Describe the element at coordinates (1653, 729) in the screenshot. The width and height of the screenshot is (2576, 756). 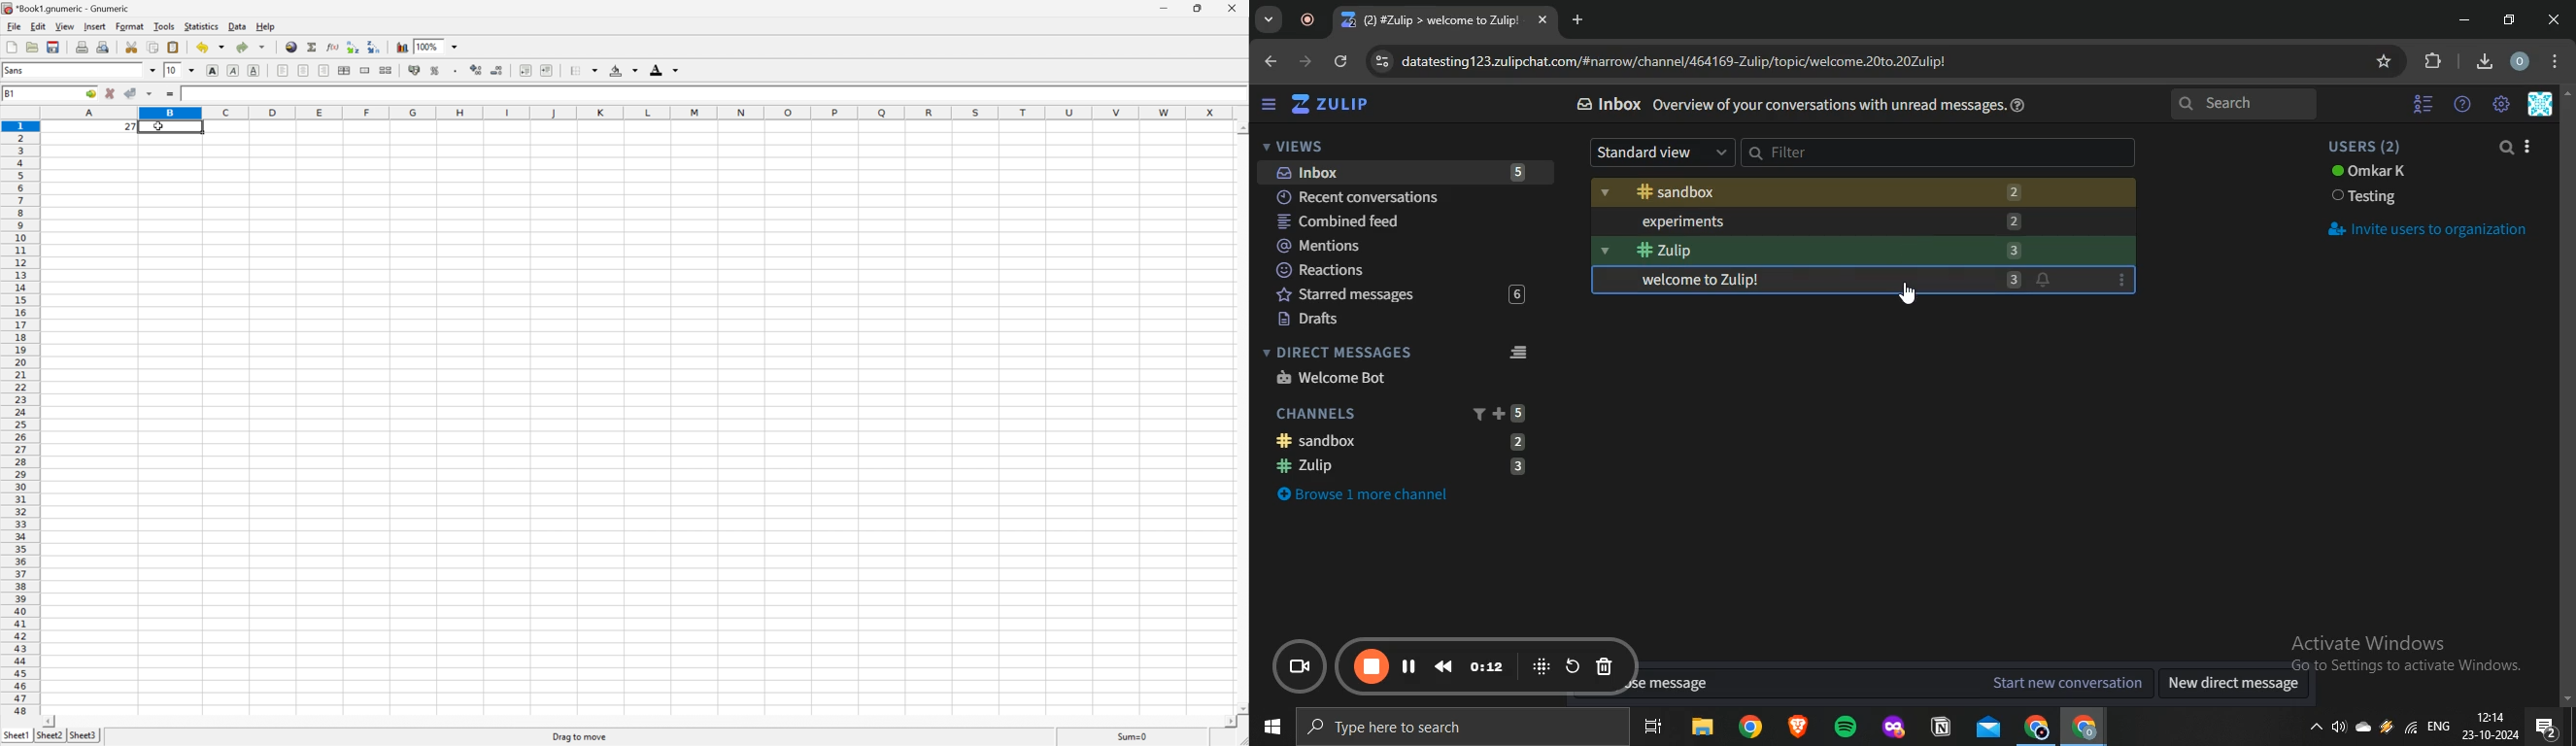
I see `task view` at that location.